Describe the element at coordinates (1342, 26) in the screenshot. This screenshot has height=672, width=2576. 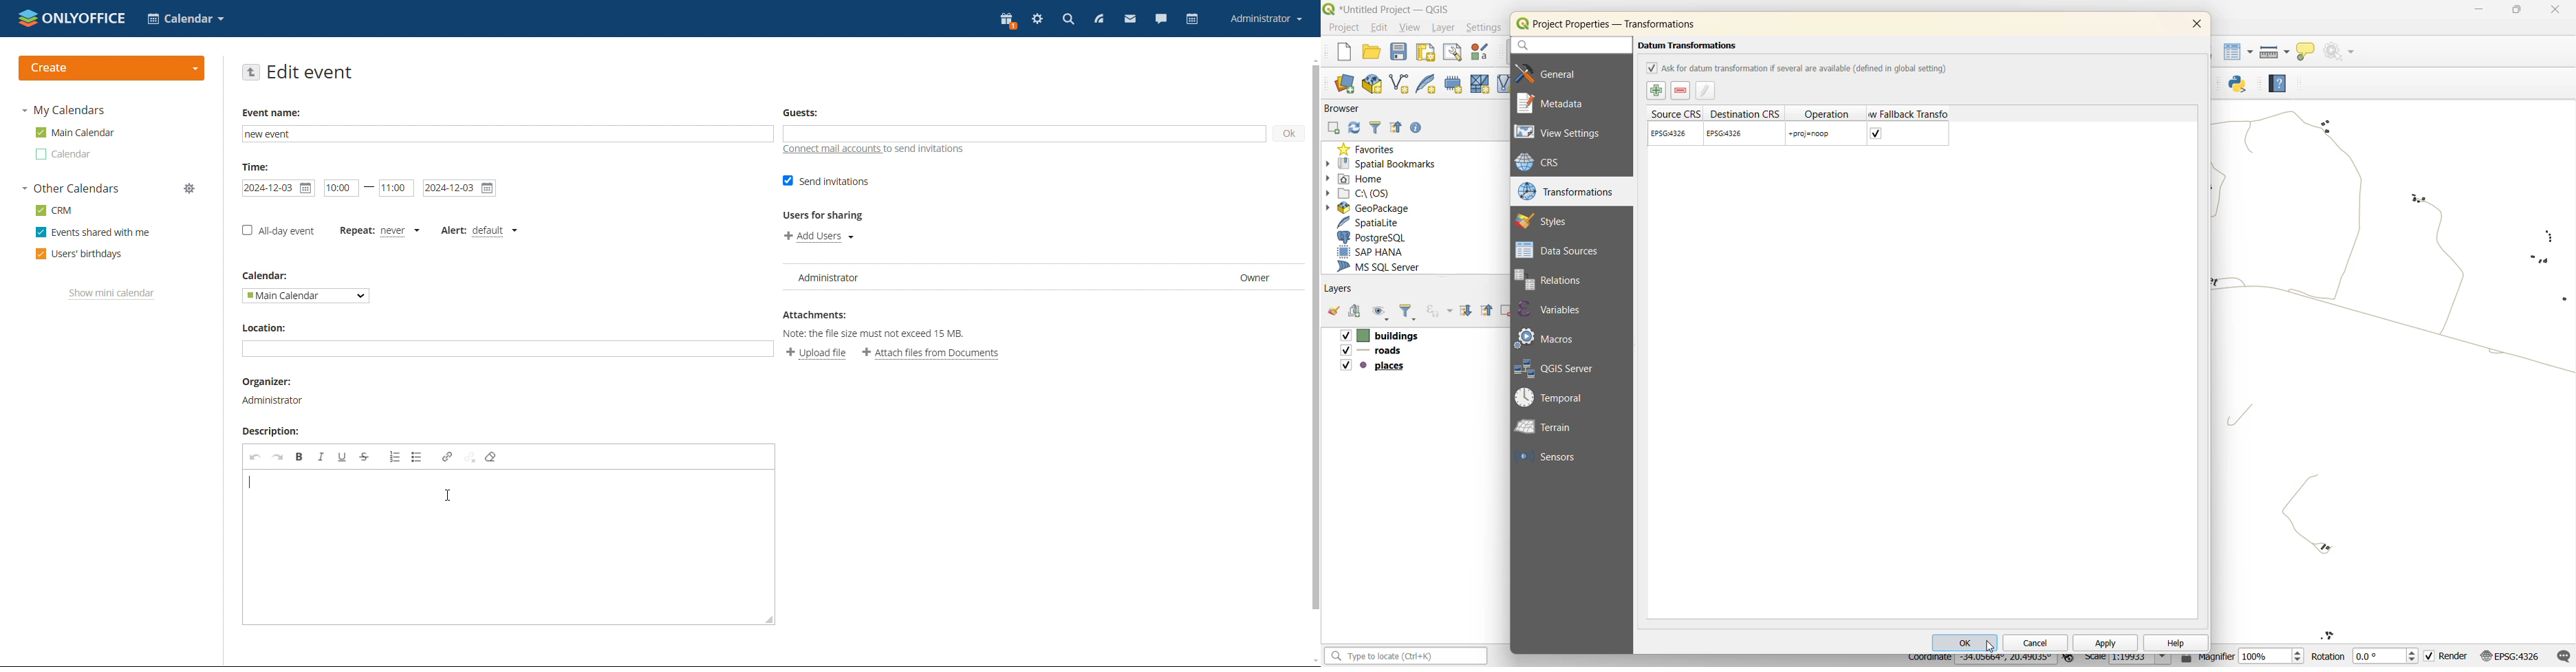
I see `project` at that location.